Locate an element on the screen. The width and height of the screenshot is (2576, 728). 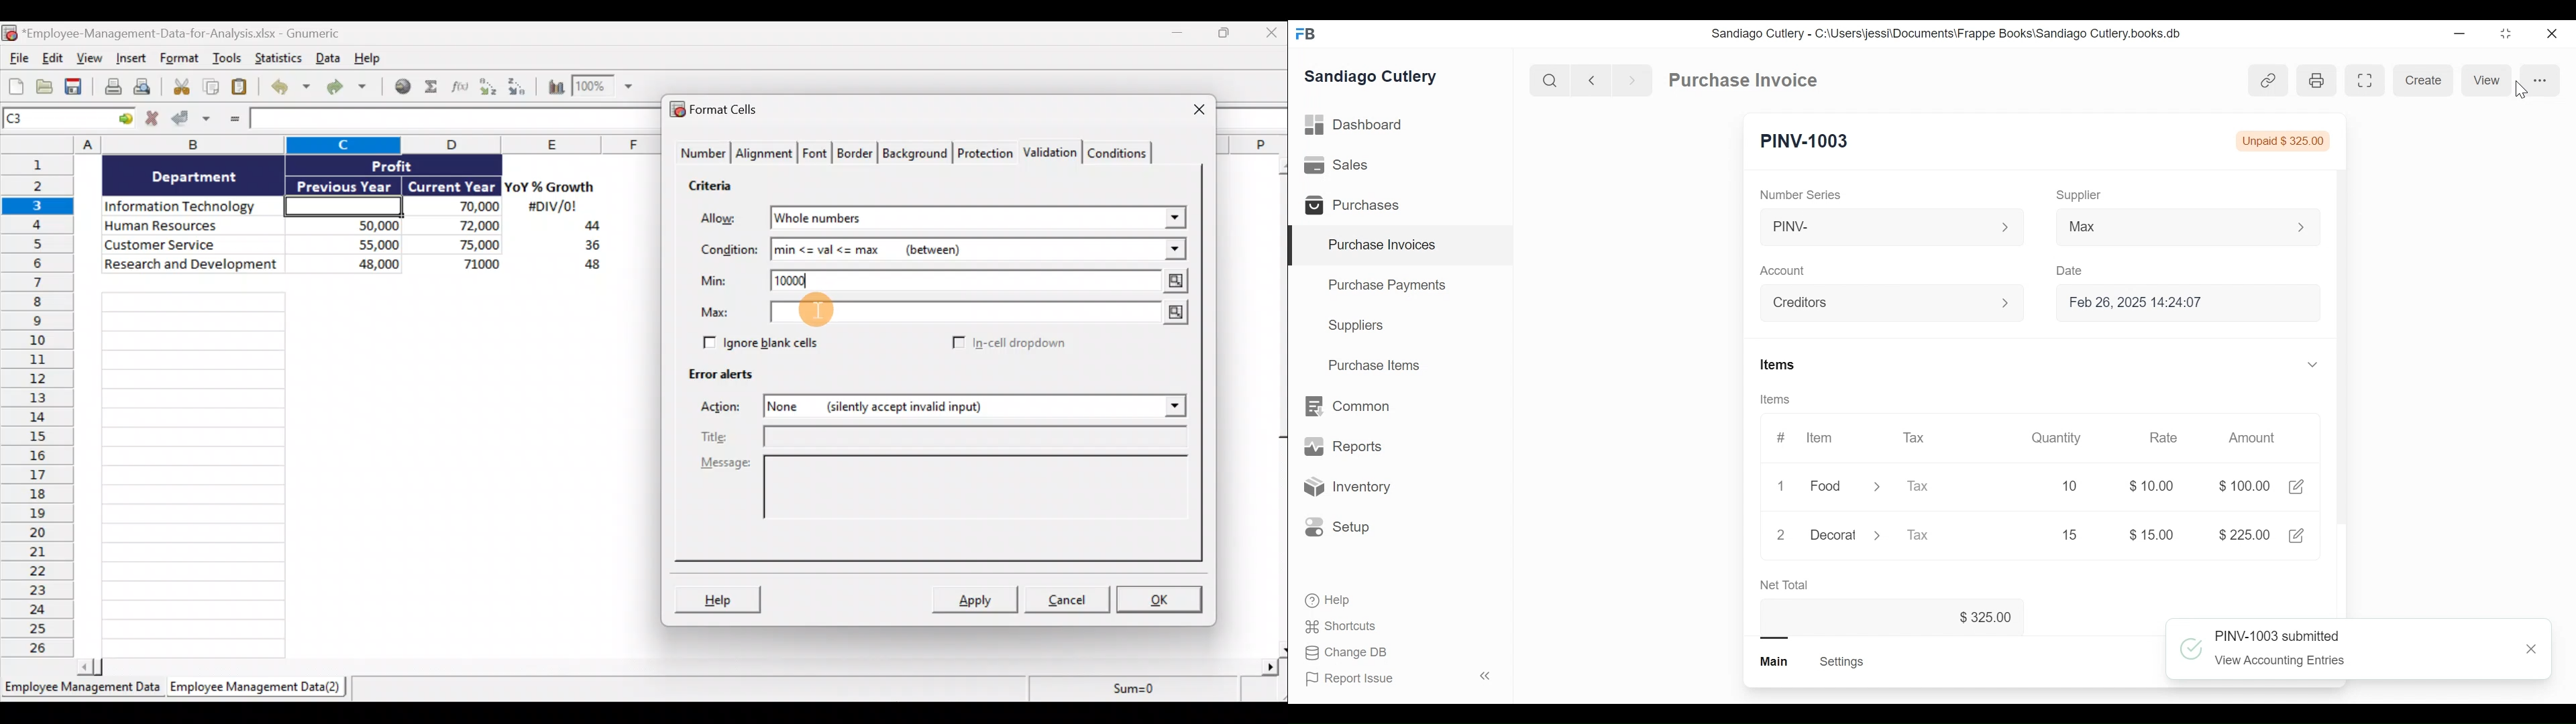
Toggle between form and full view is located at coordinates (2363, 80).